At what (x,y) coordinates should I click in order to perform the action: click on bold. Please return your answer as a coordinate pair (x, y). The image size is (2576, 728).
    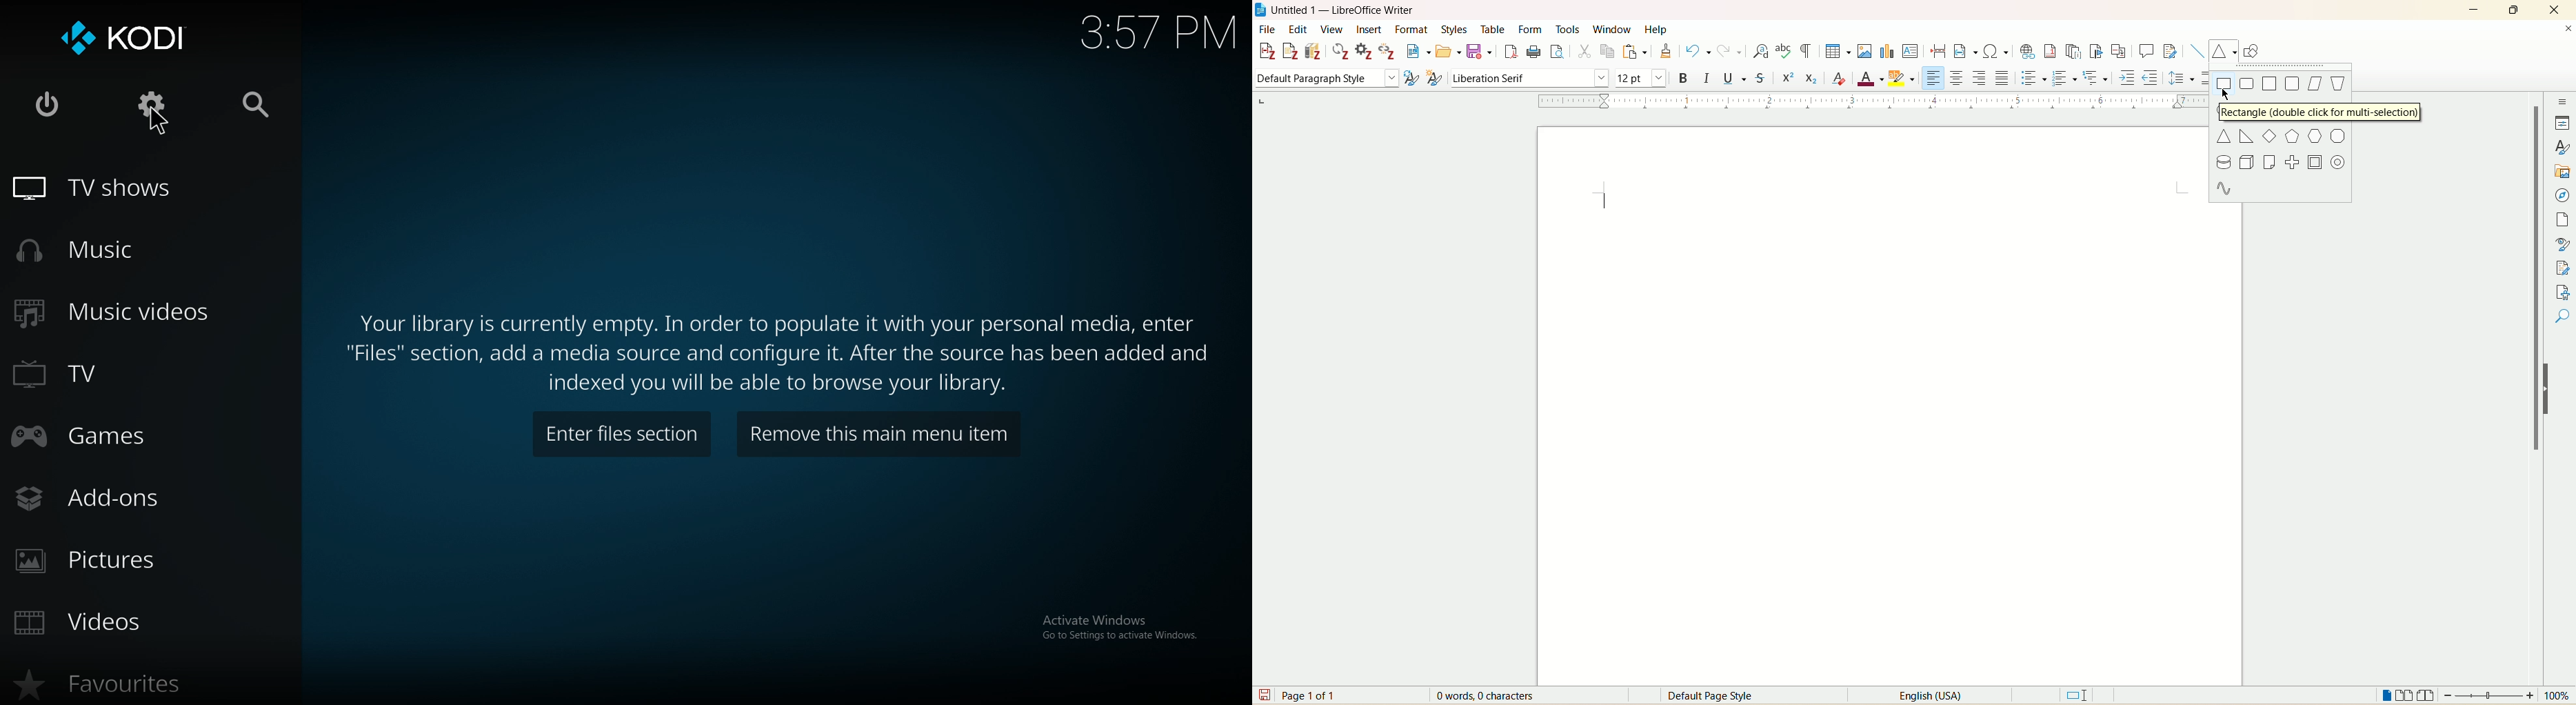
    Looking at the image, I should click on (1682, 77).